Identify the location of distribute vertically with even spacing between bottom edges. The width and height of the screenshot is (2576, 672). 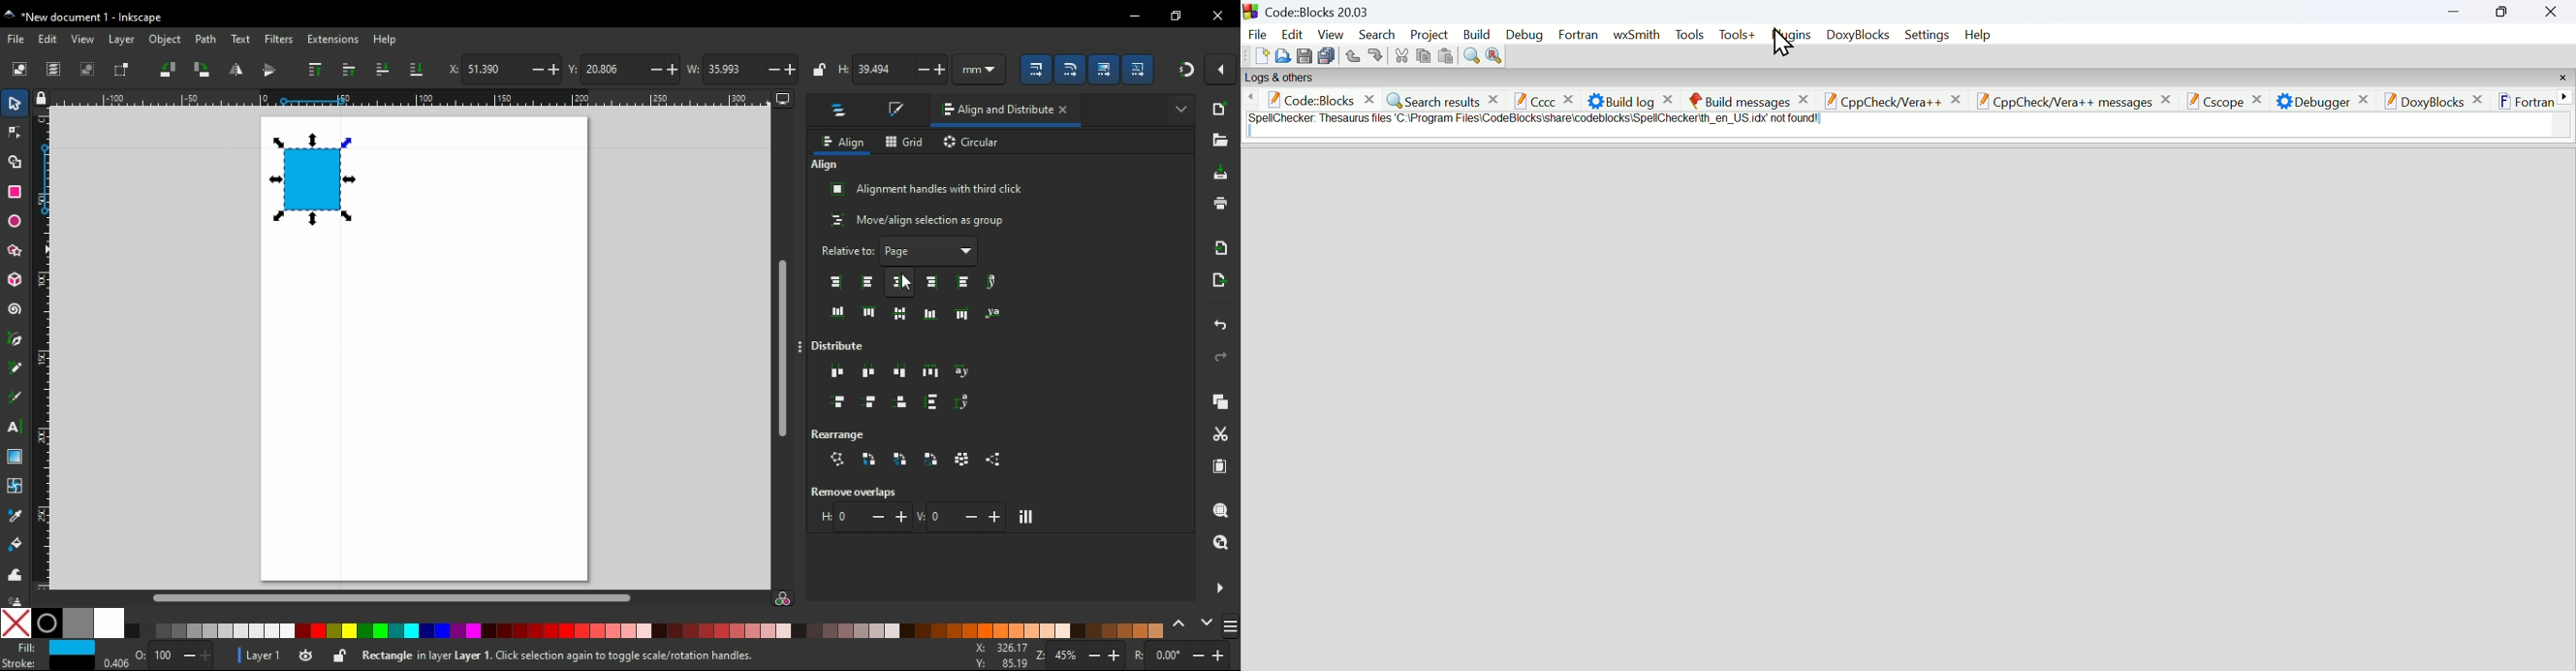
(903, 404).